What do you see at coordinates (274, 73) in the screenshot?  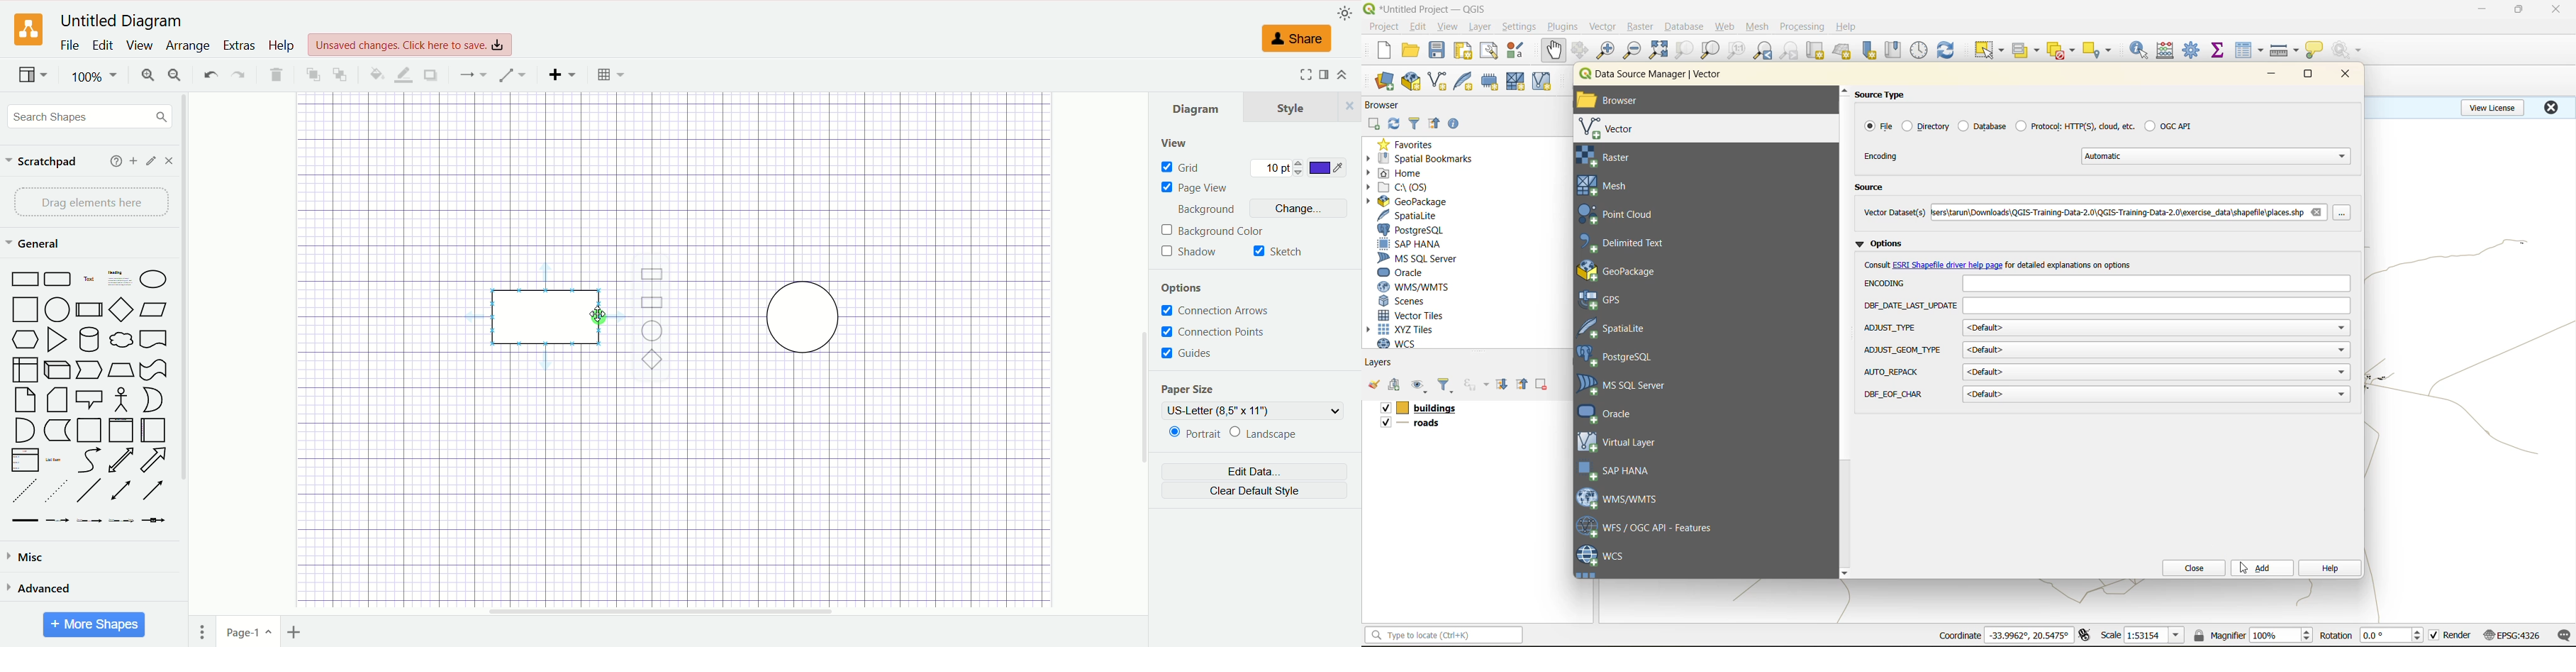 I see `delete` at bounding box center [274, 73].